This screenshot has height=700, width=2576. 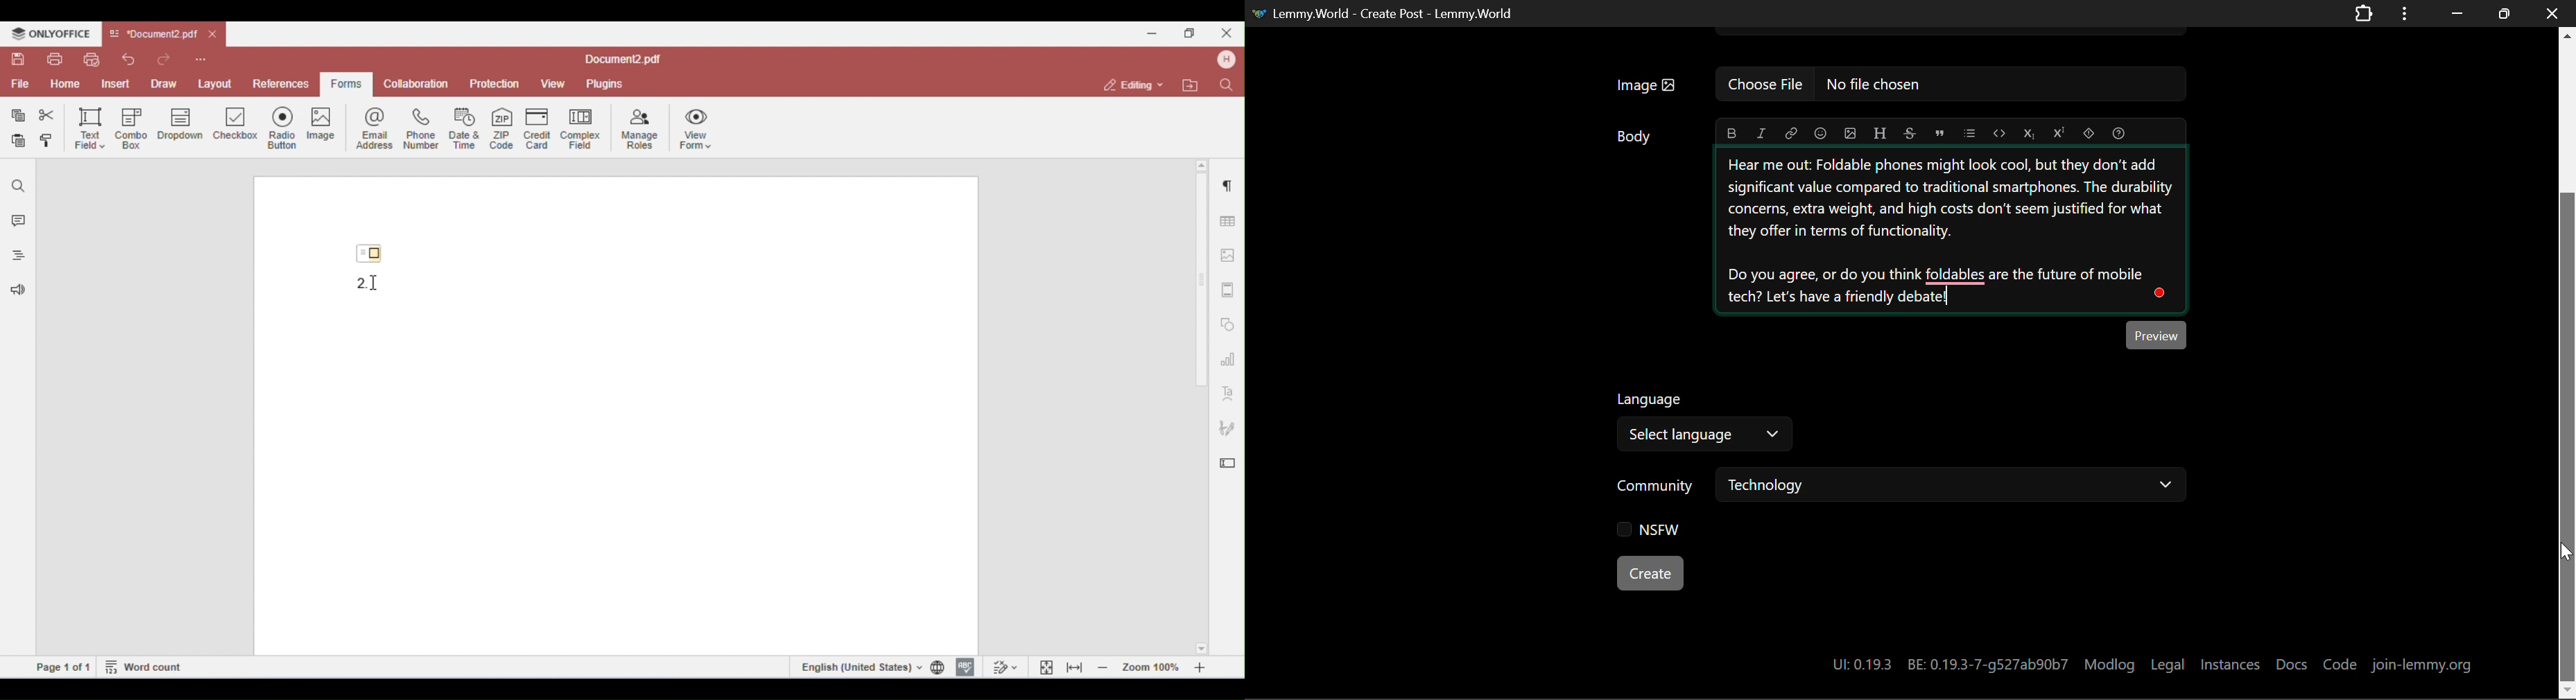 What do you see at coordinates (2421, 661) in the screenshot?
I see `join-lemmy.org` at bounding box center [2421, 661].